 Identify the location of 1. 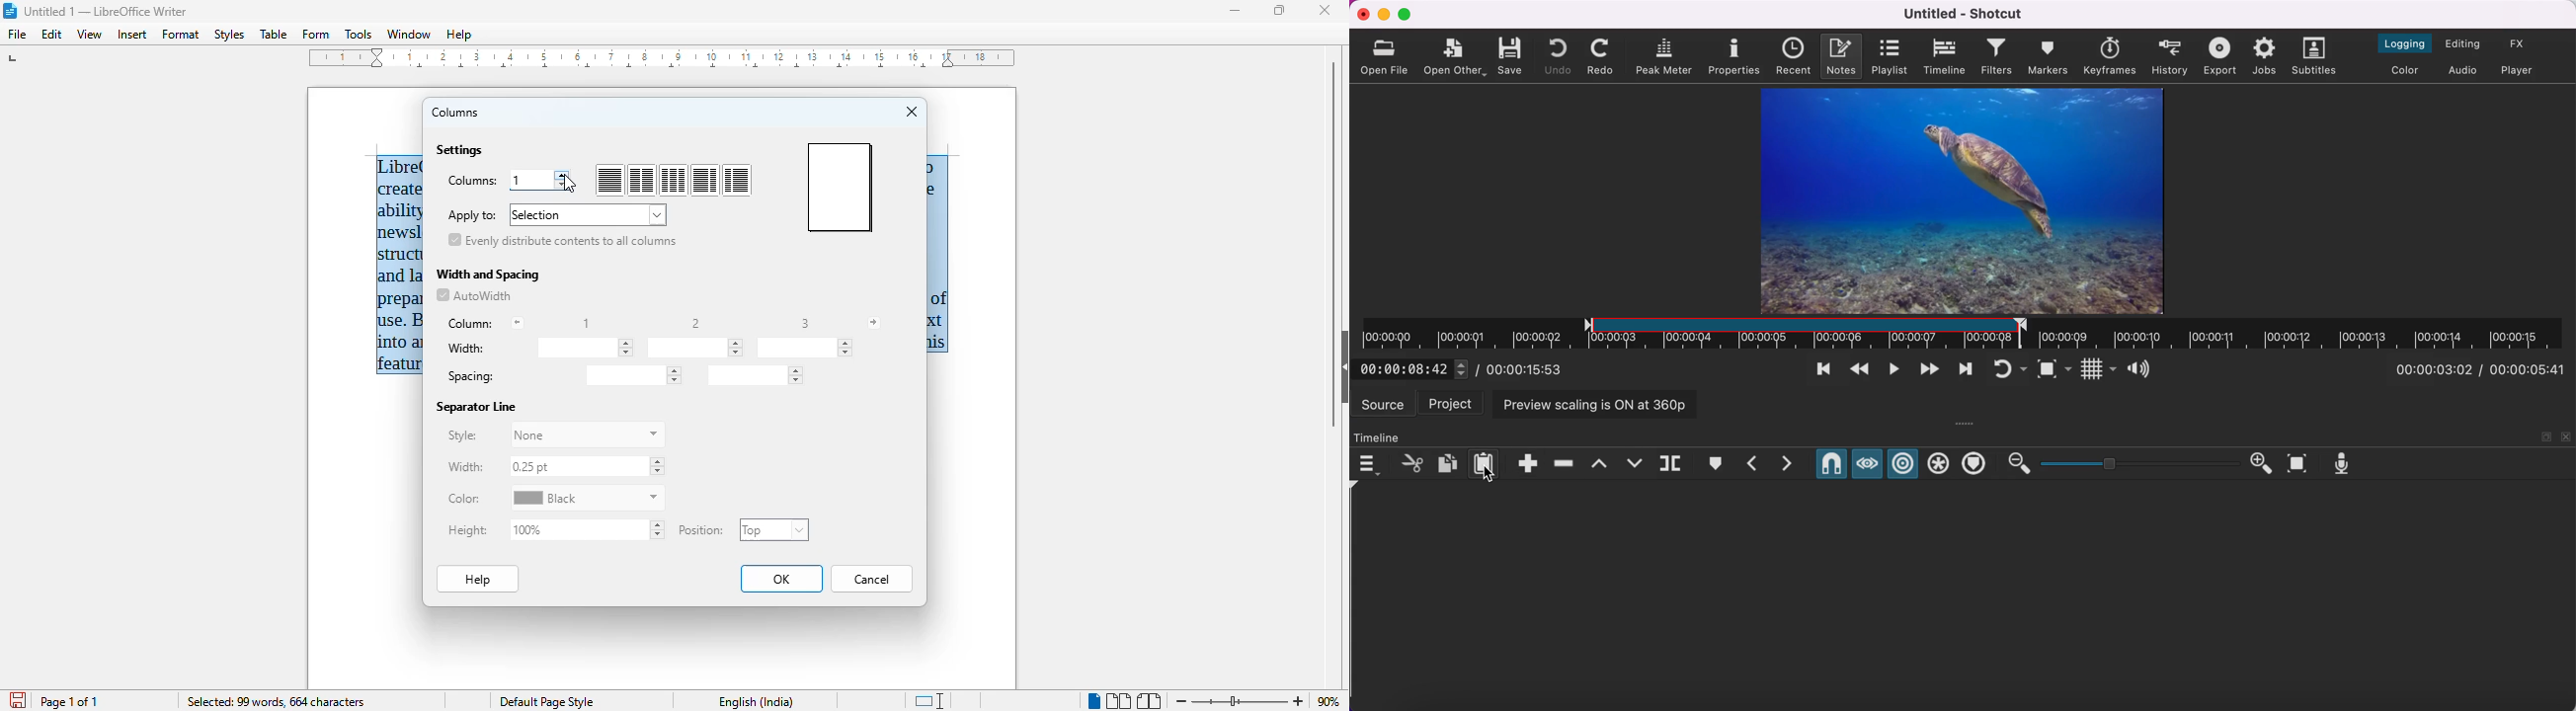
(587, 324).